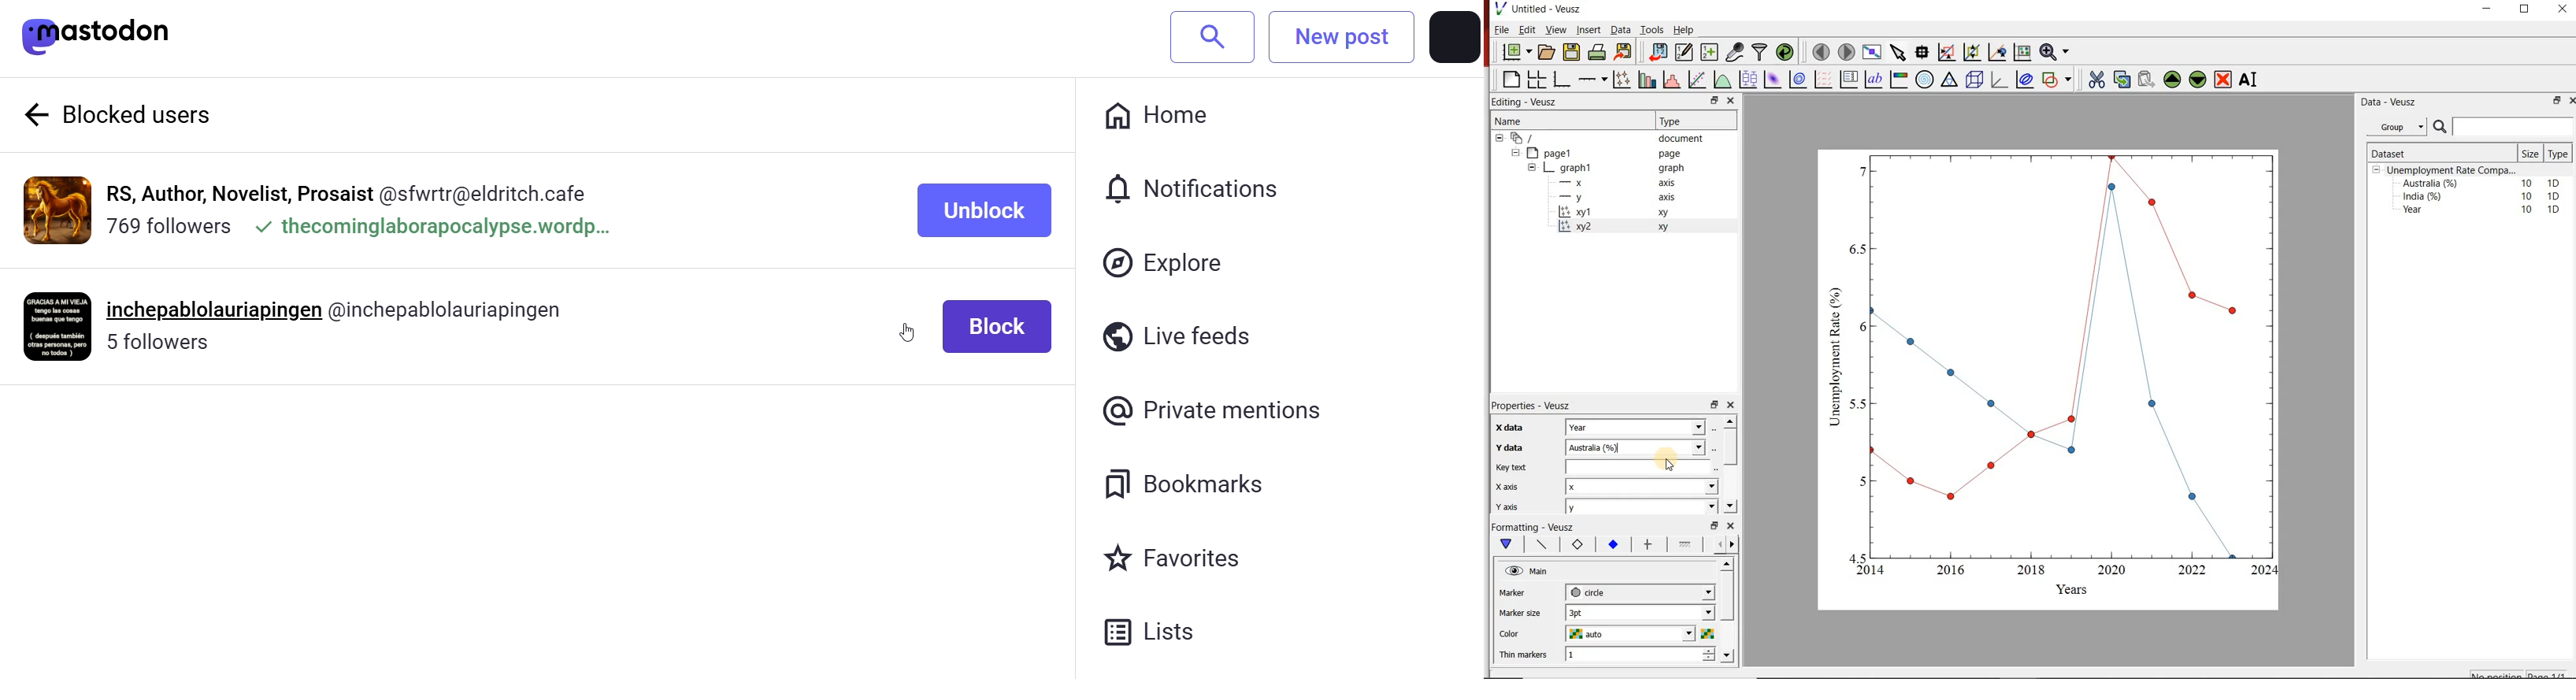 The image size is (2576, 700). Describe the element at coordinates (1848, 80) in the screenshot. I see `plot key` at that location.